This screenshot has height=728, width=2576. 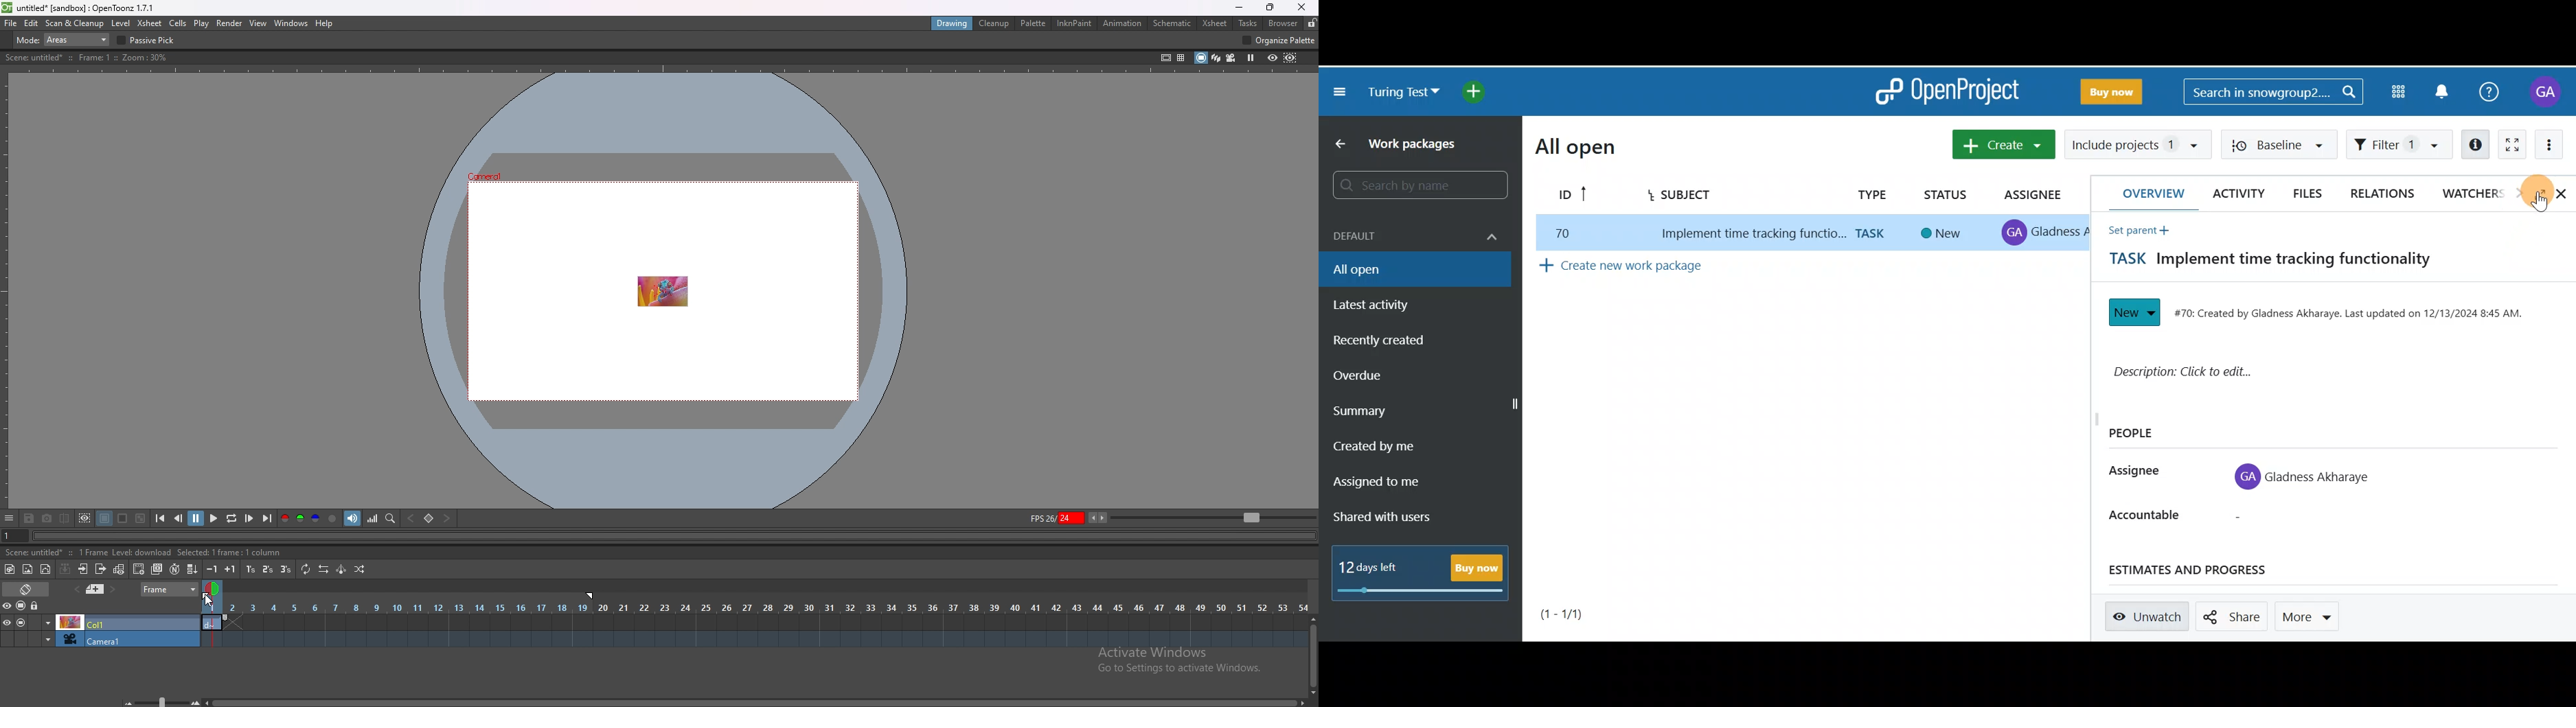 I want to click on zoom, so click(x=157, y=700).